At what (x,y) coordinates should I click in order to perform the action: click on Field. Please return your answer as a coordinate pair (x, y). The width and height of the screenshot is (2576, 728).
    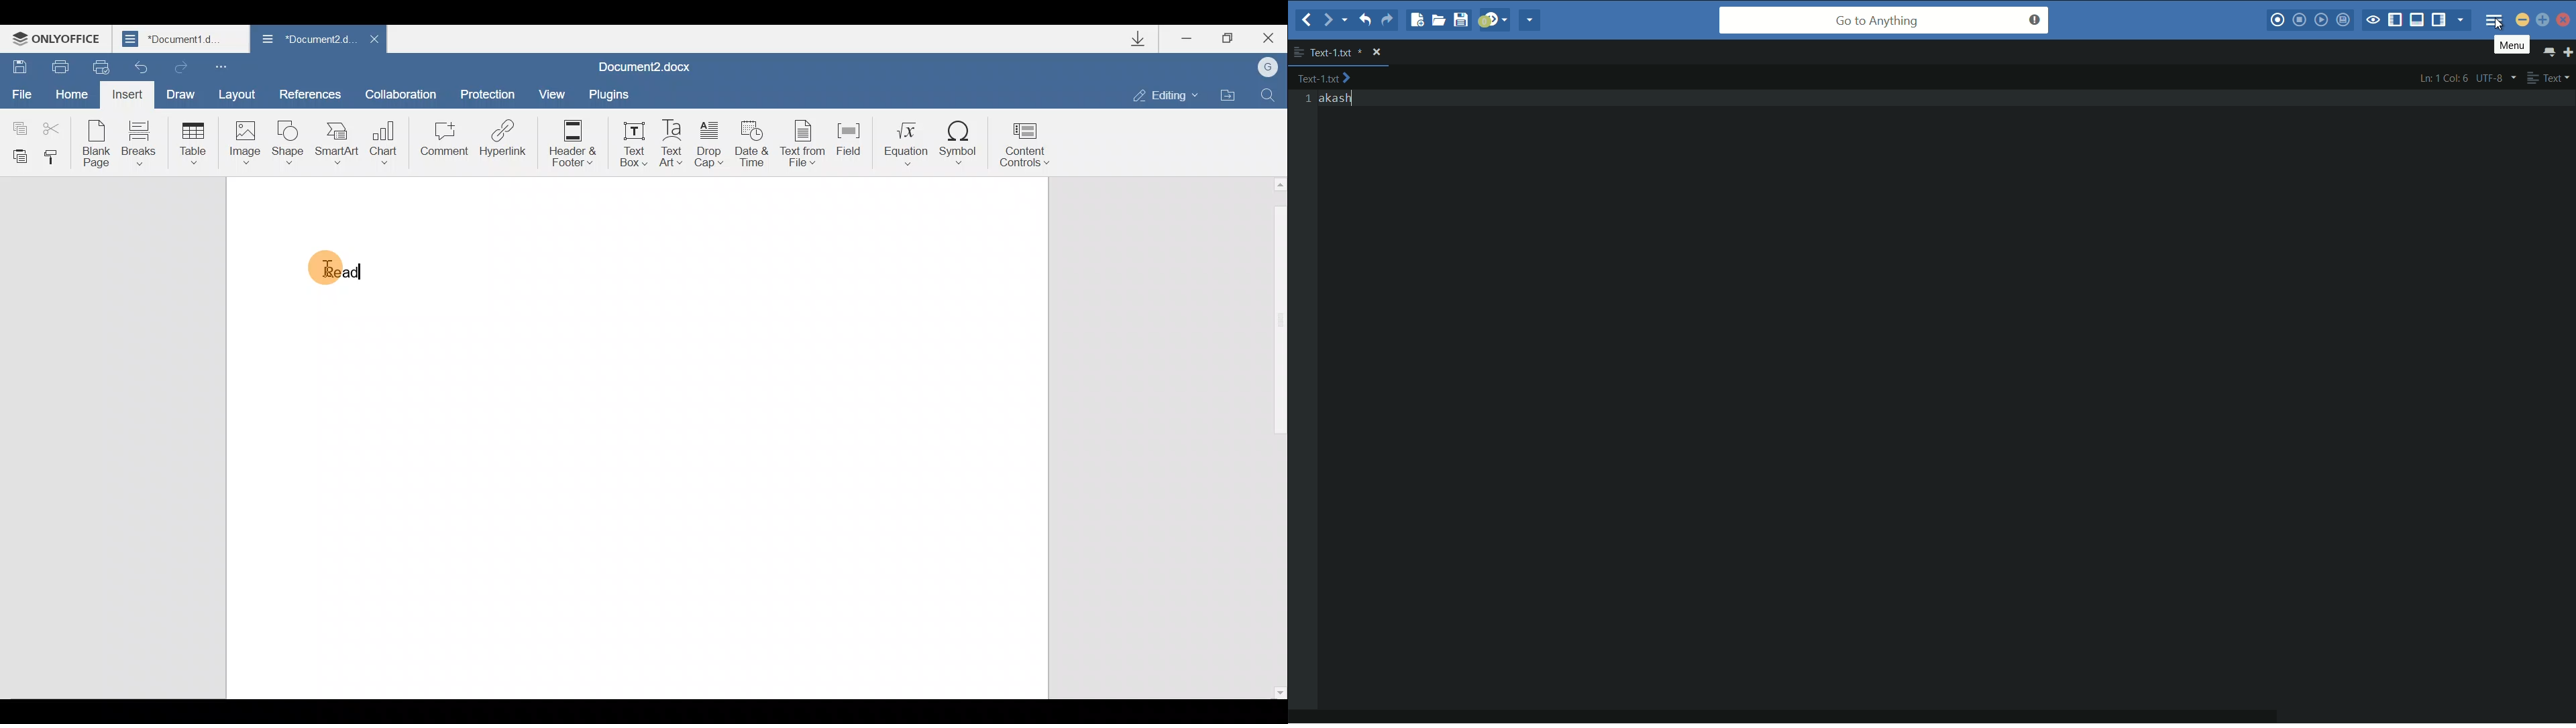
    Looking at the image, I should click on (849, 144).